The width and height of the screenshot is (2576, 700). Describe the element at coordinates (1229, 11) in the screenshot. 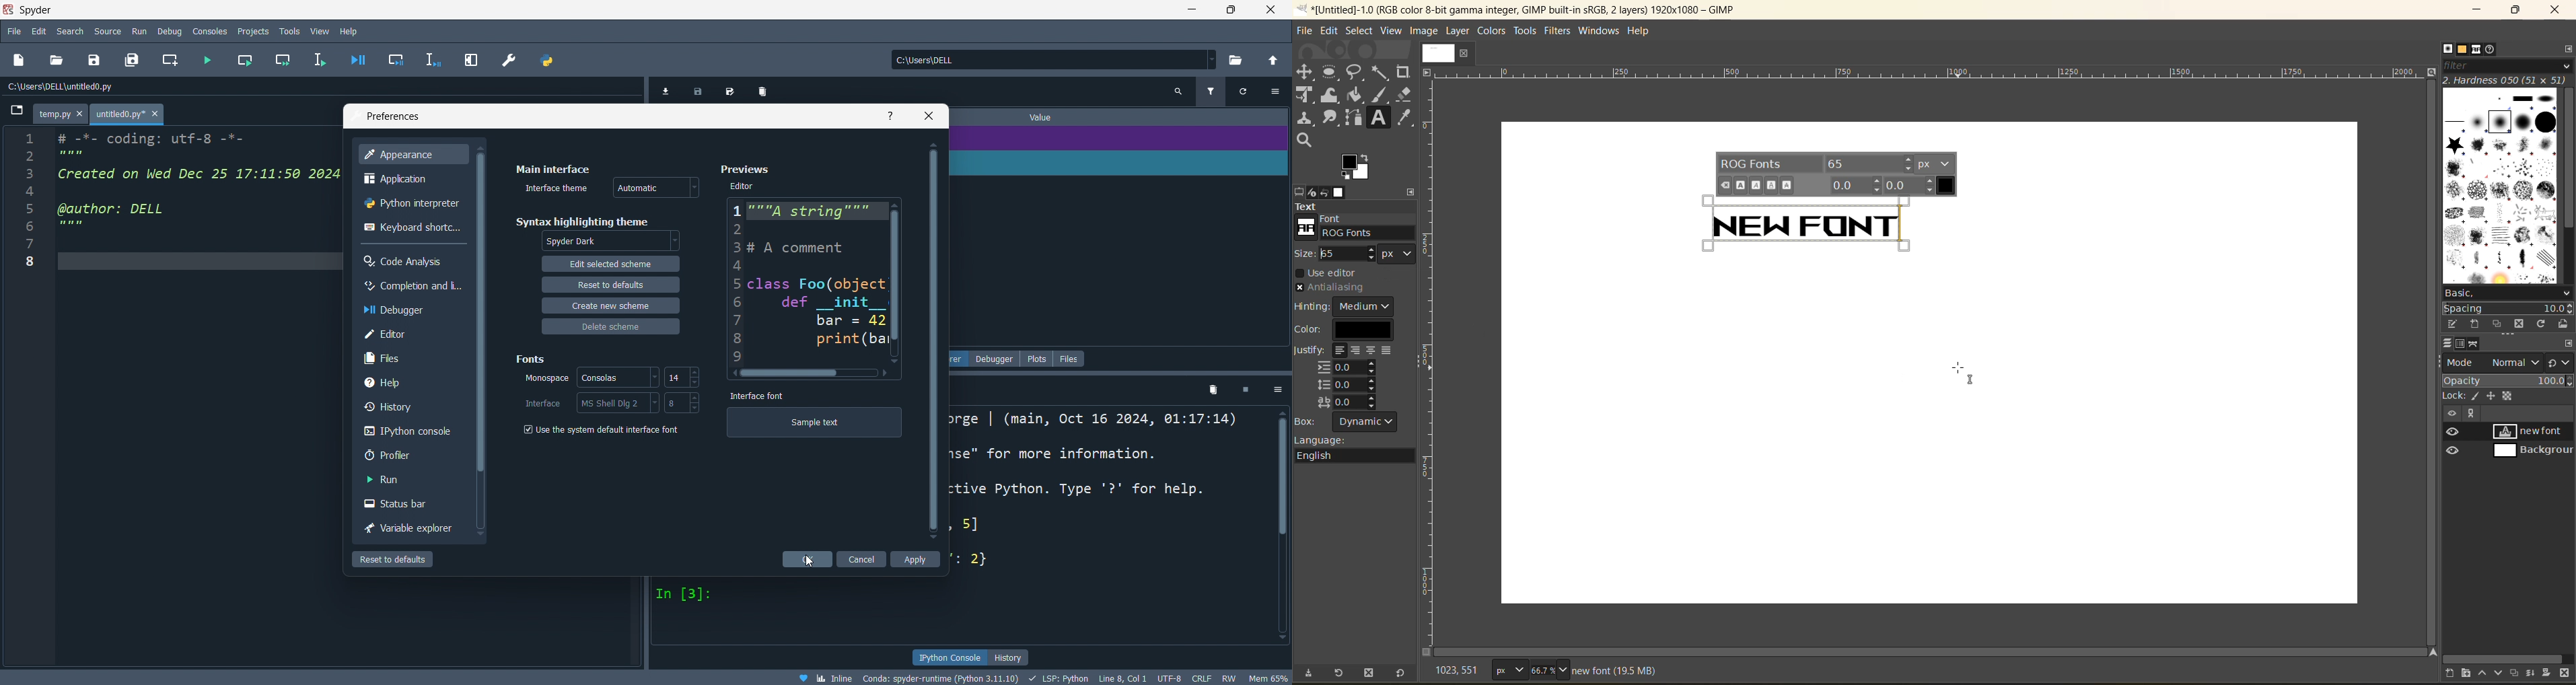

I see `maximize/restore` at that location.